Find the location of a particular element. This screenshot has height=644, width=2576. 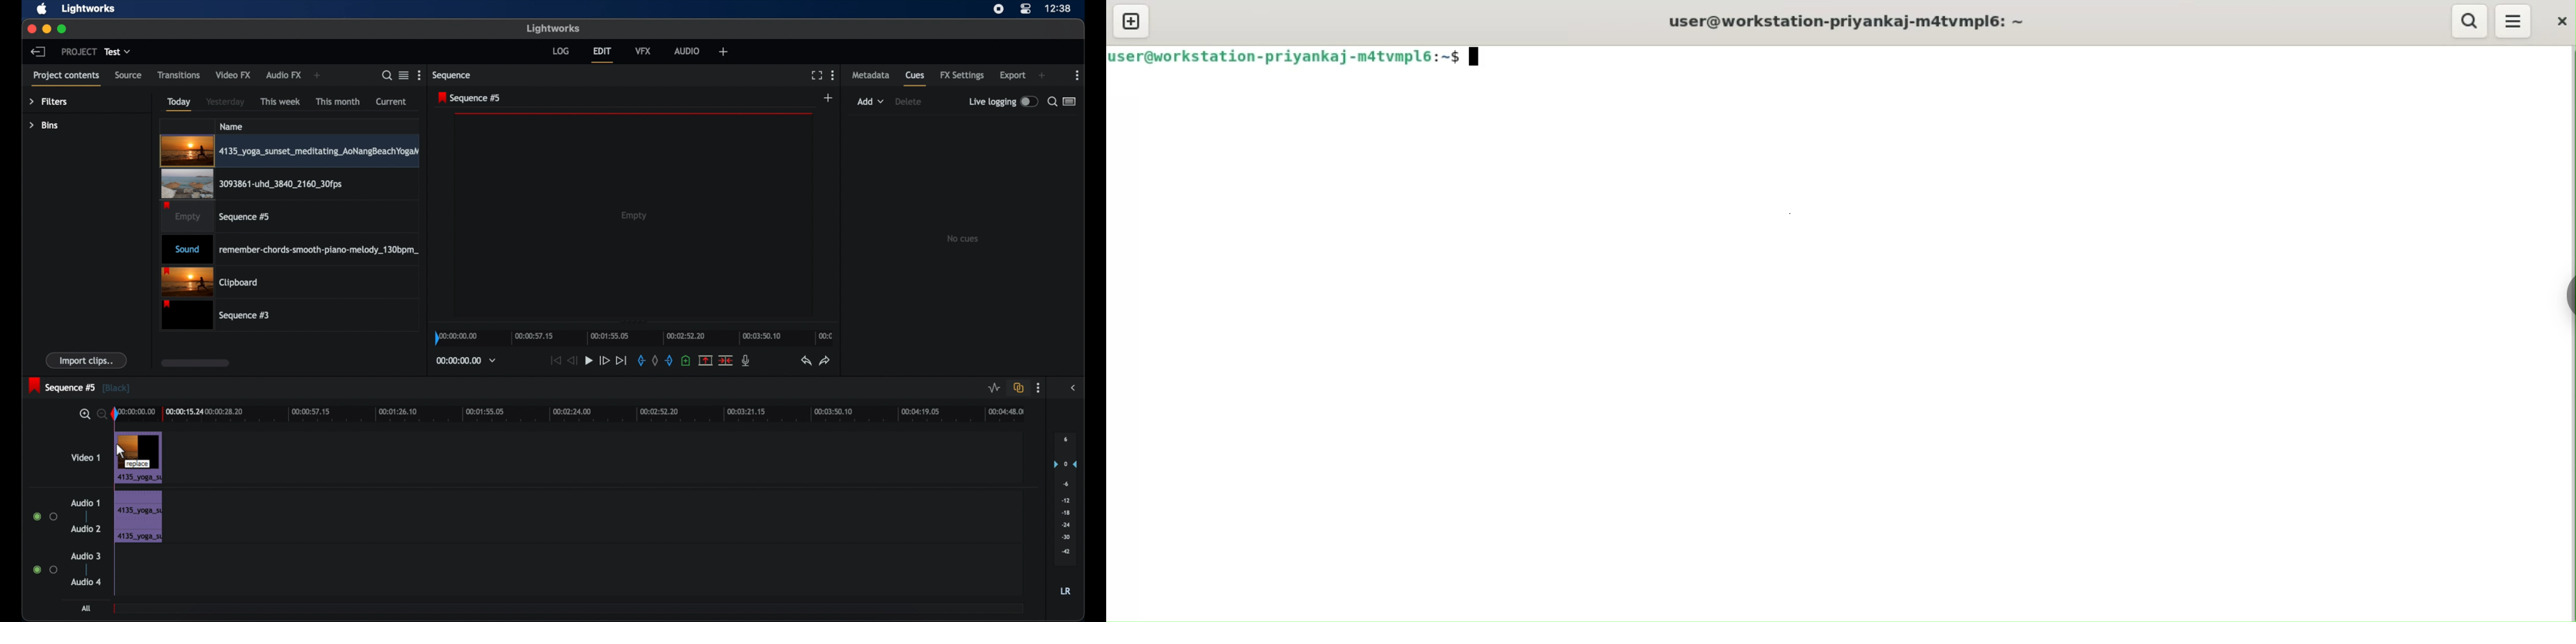

video clip is located at coordinates (289, 151).